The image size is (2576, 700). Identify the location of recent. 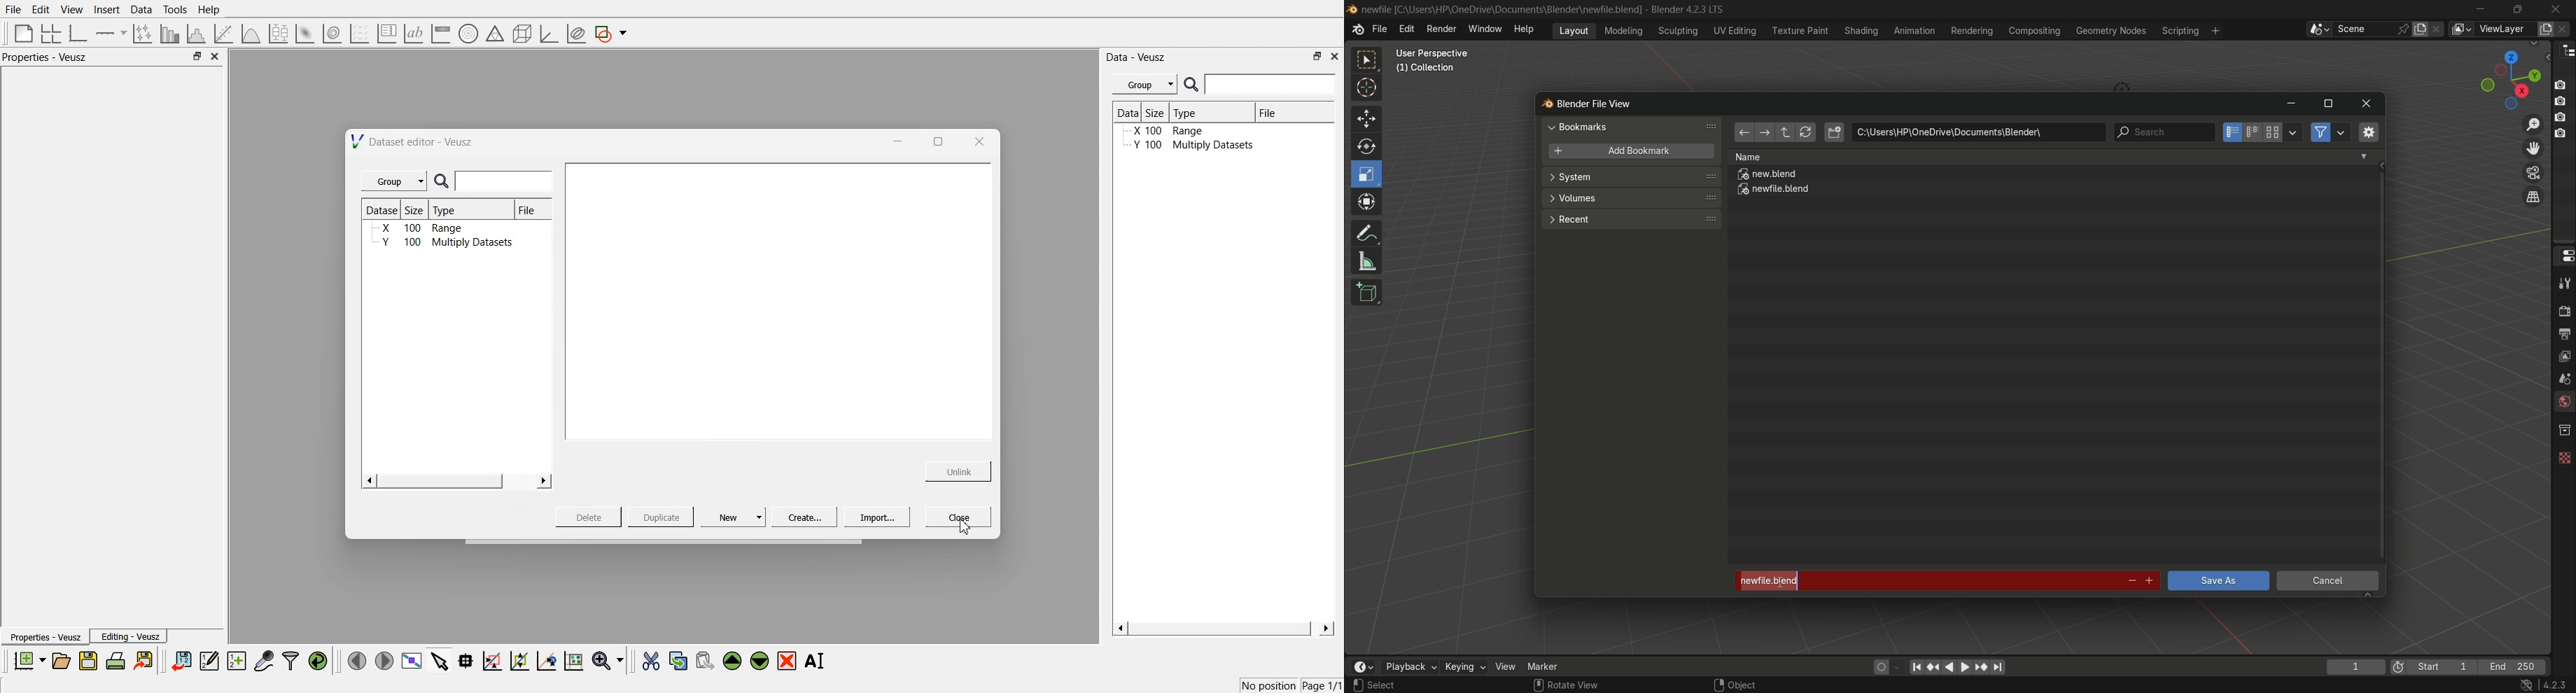
(1630, 218).